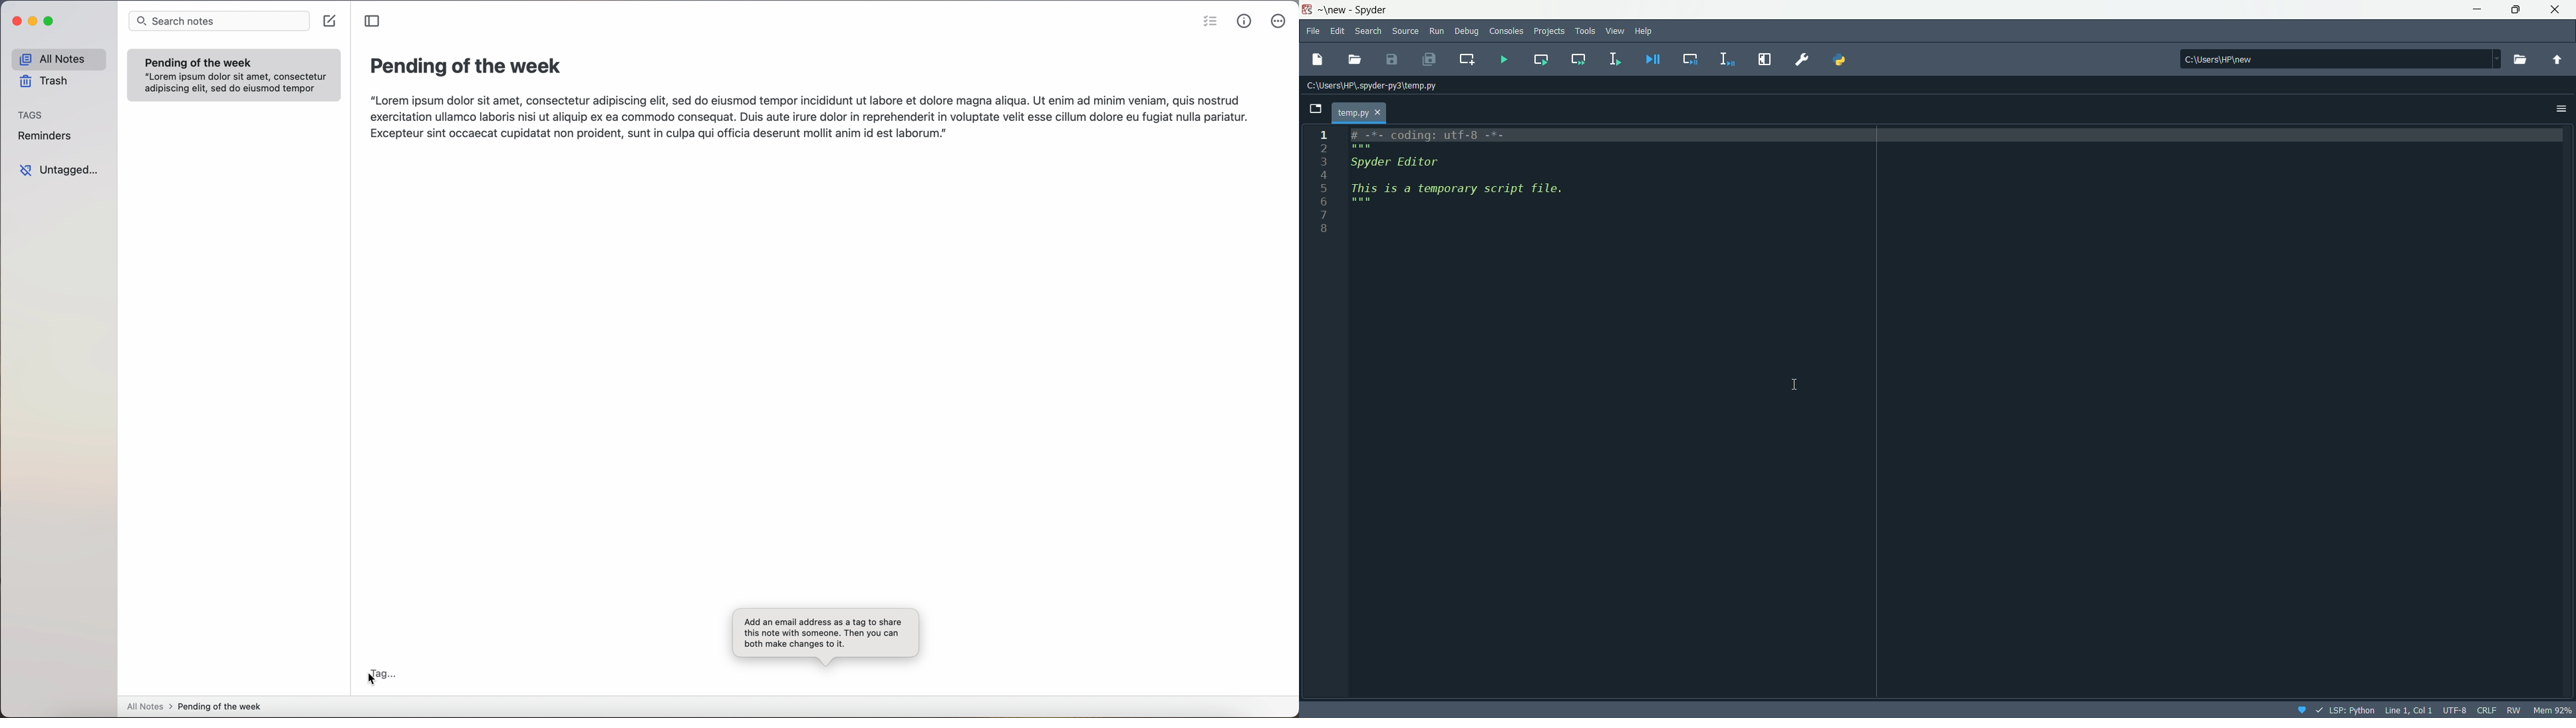 The width and height of the screenshot is (2576, 728). What do you see at coordinates (1540, 57) in the screenshot?
I see `Run current cell (Ctrl + Return)` at bounding box center [1540, 57].